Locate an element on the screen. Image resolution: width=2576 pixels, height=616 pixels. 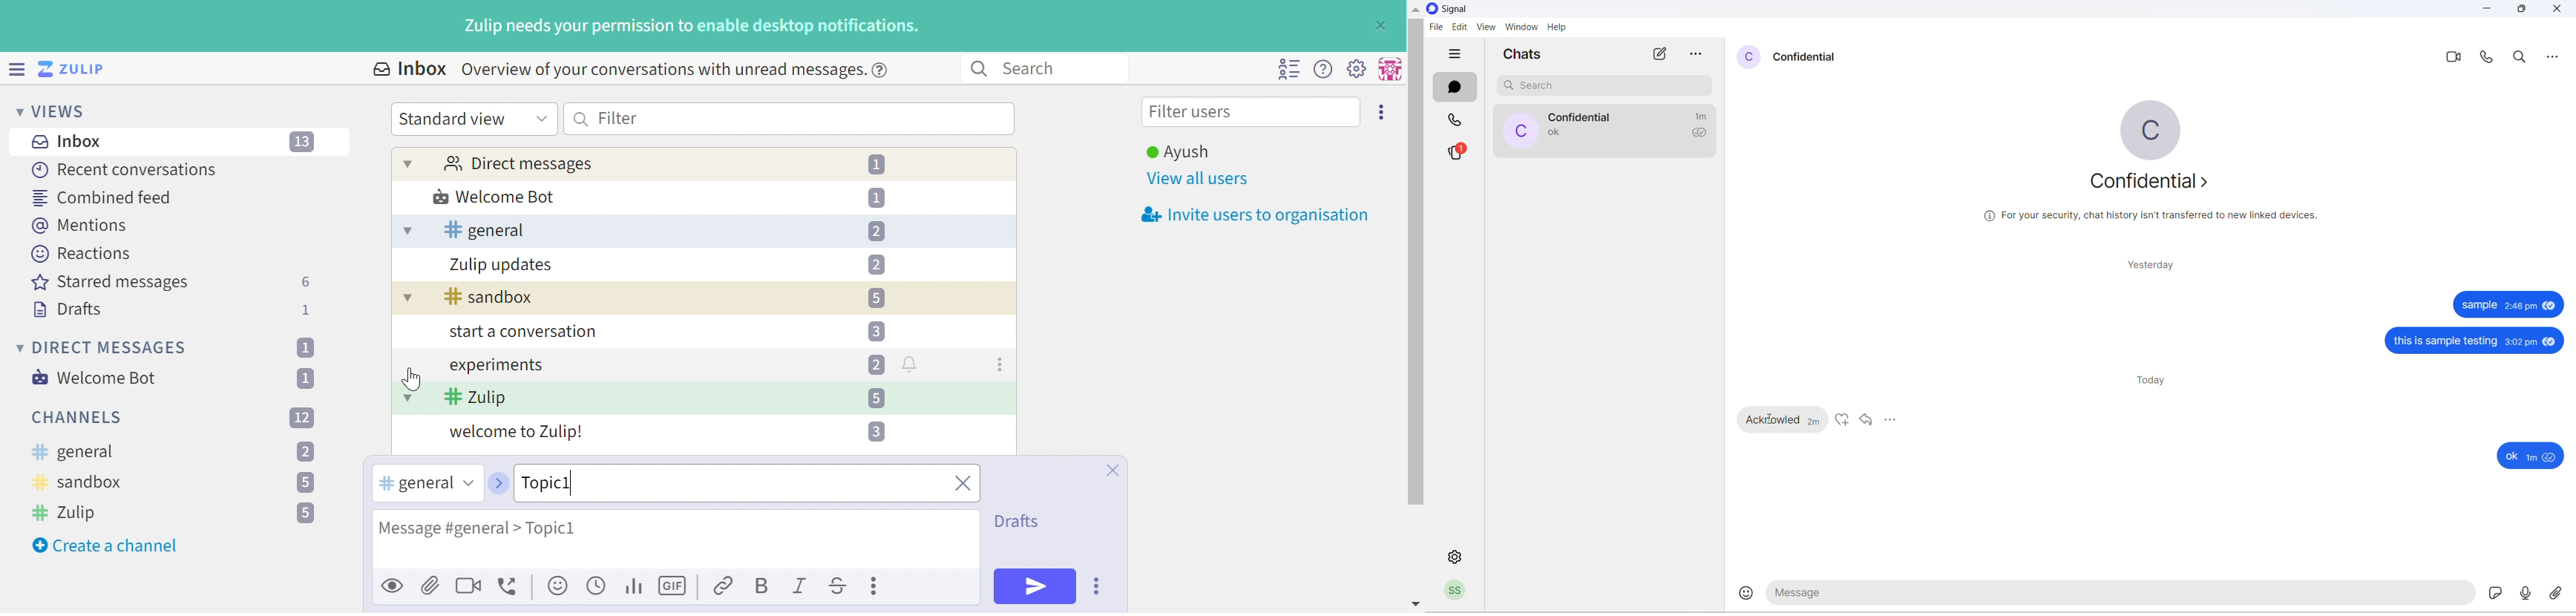
Welcome Bot is located at coordinates (495, 198).